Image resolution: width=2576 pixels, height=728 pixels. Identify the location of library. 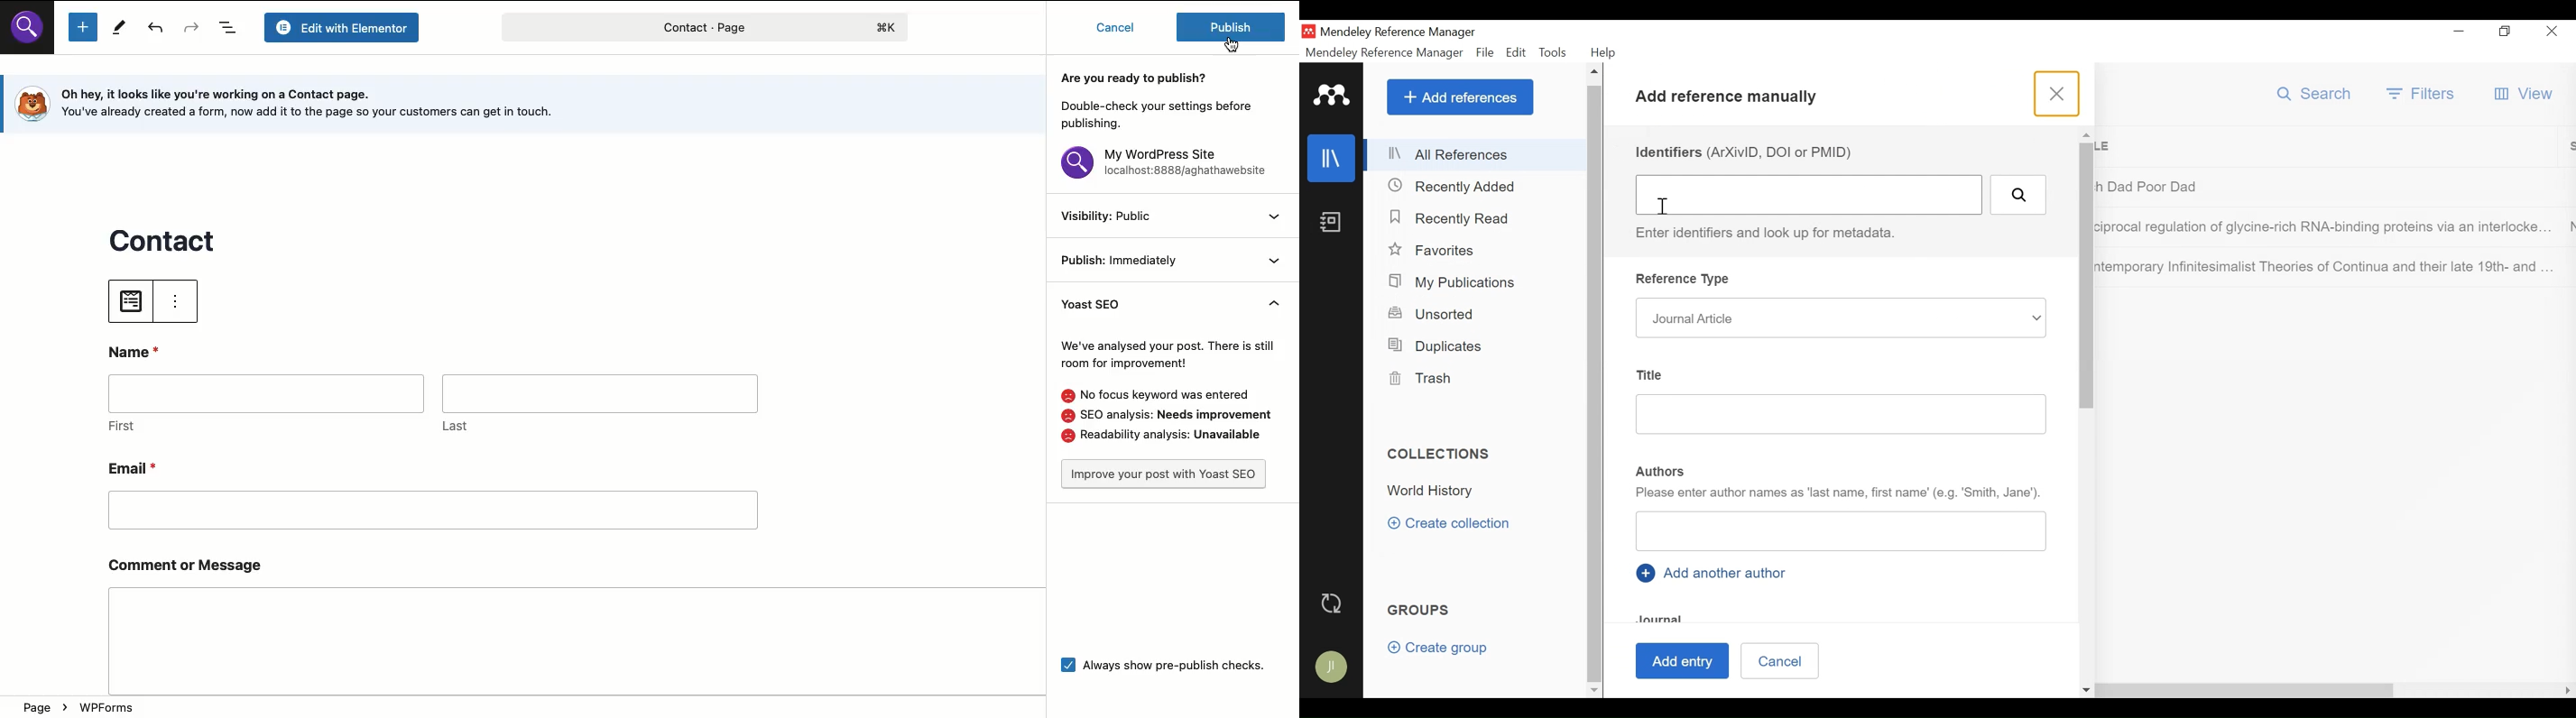
(1333, 158).